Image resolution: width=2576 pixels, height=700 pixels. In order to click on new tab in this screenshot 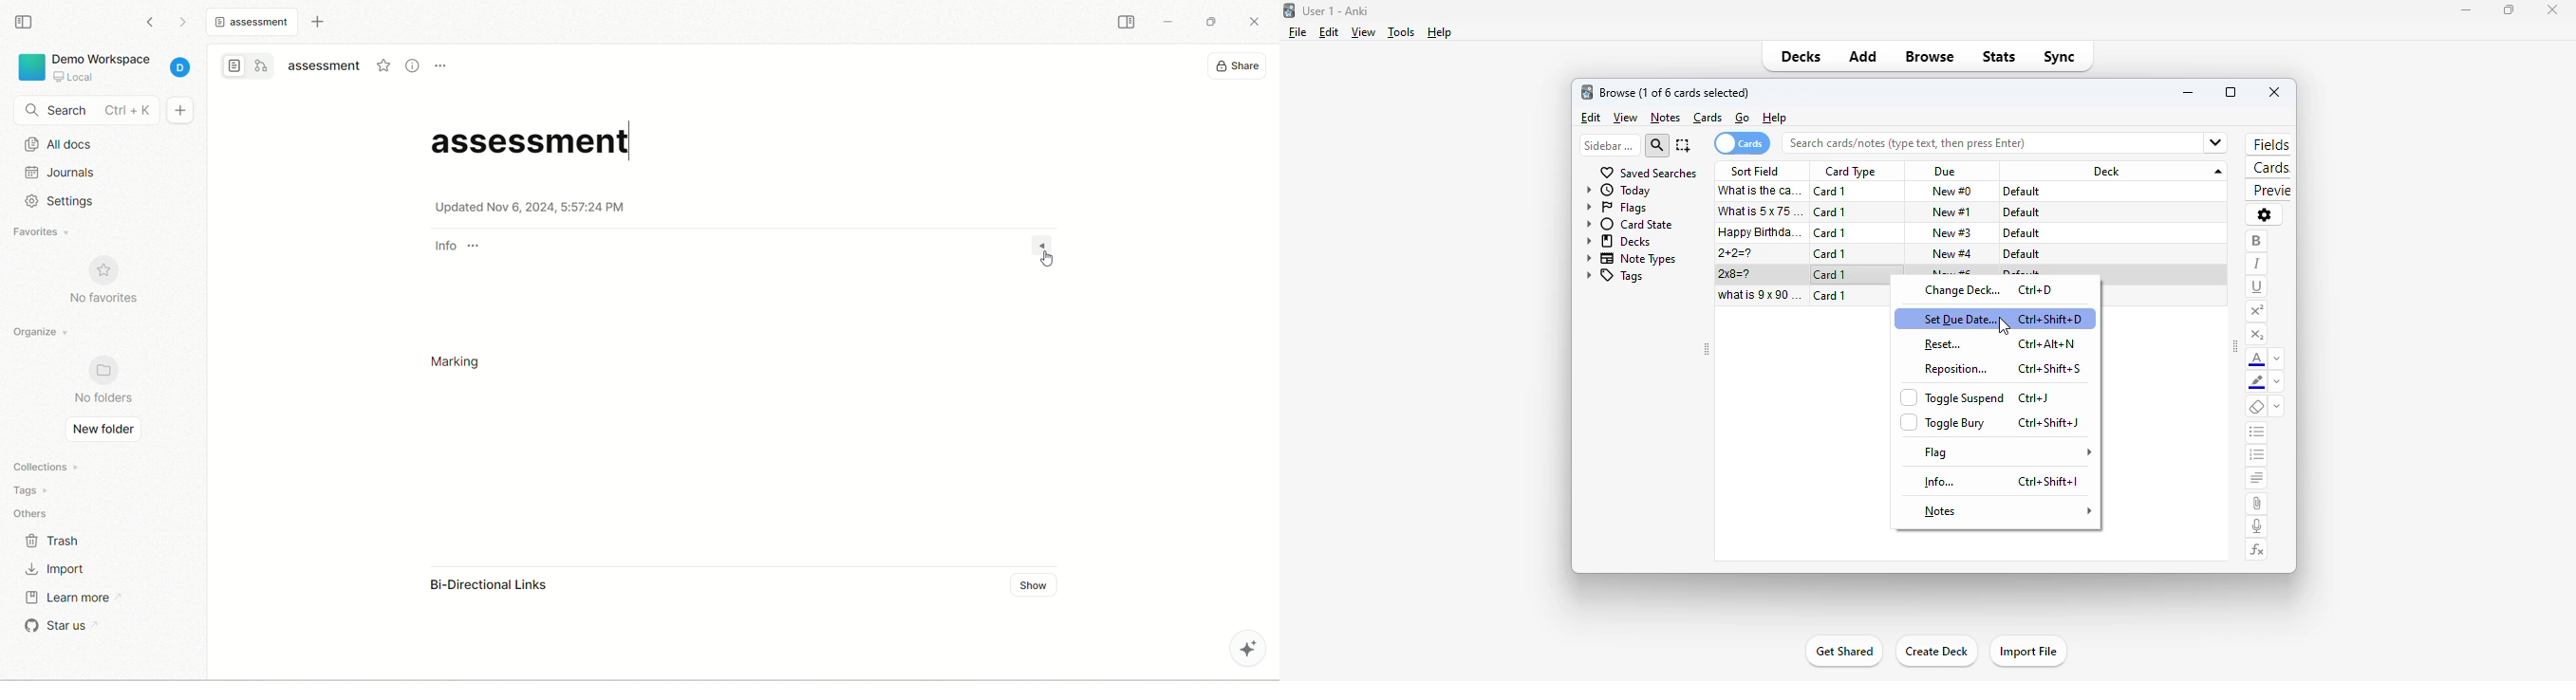, I will do `click(317, 23)`.